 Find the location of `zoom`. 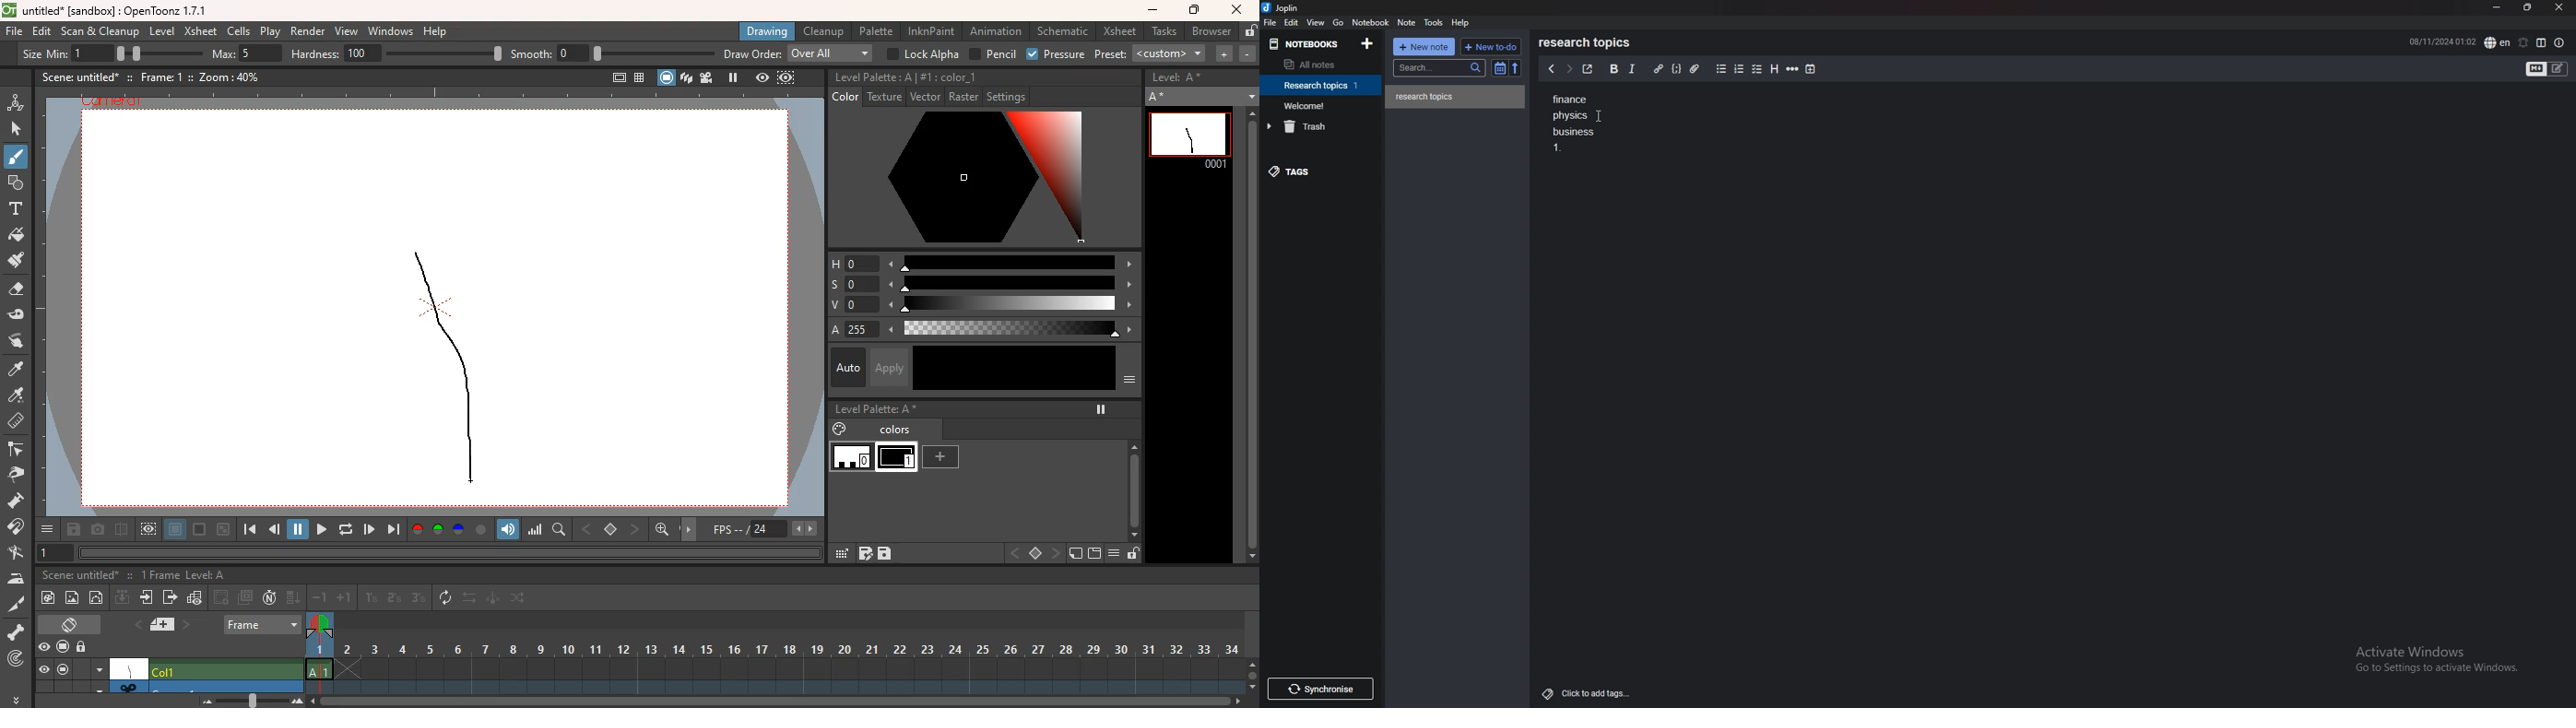

zoom is located at coordinates (246, 701).